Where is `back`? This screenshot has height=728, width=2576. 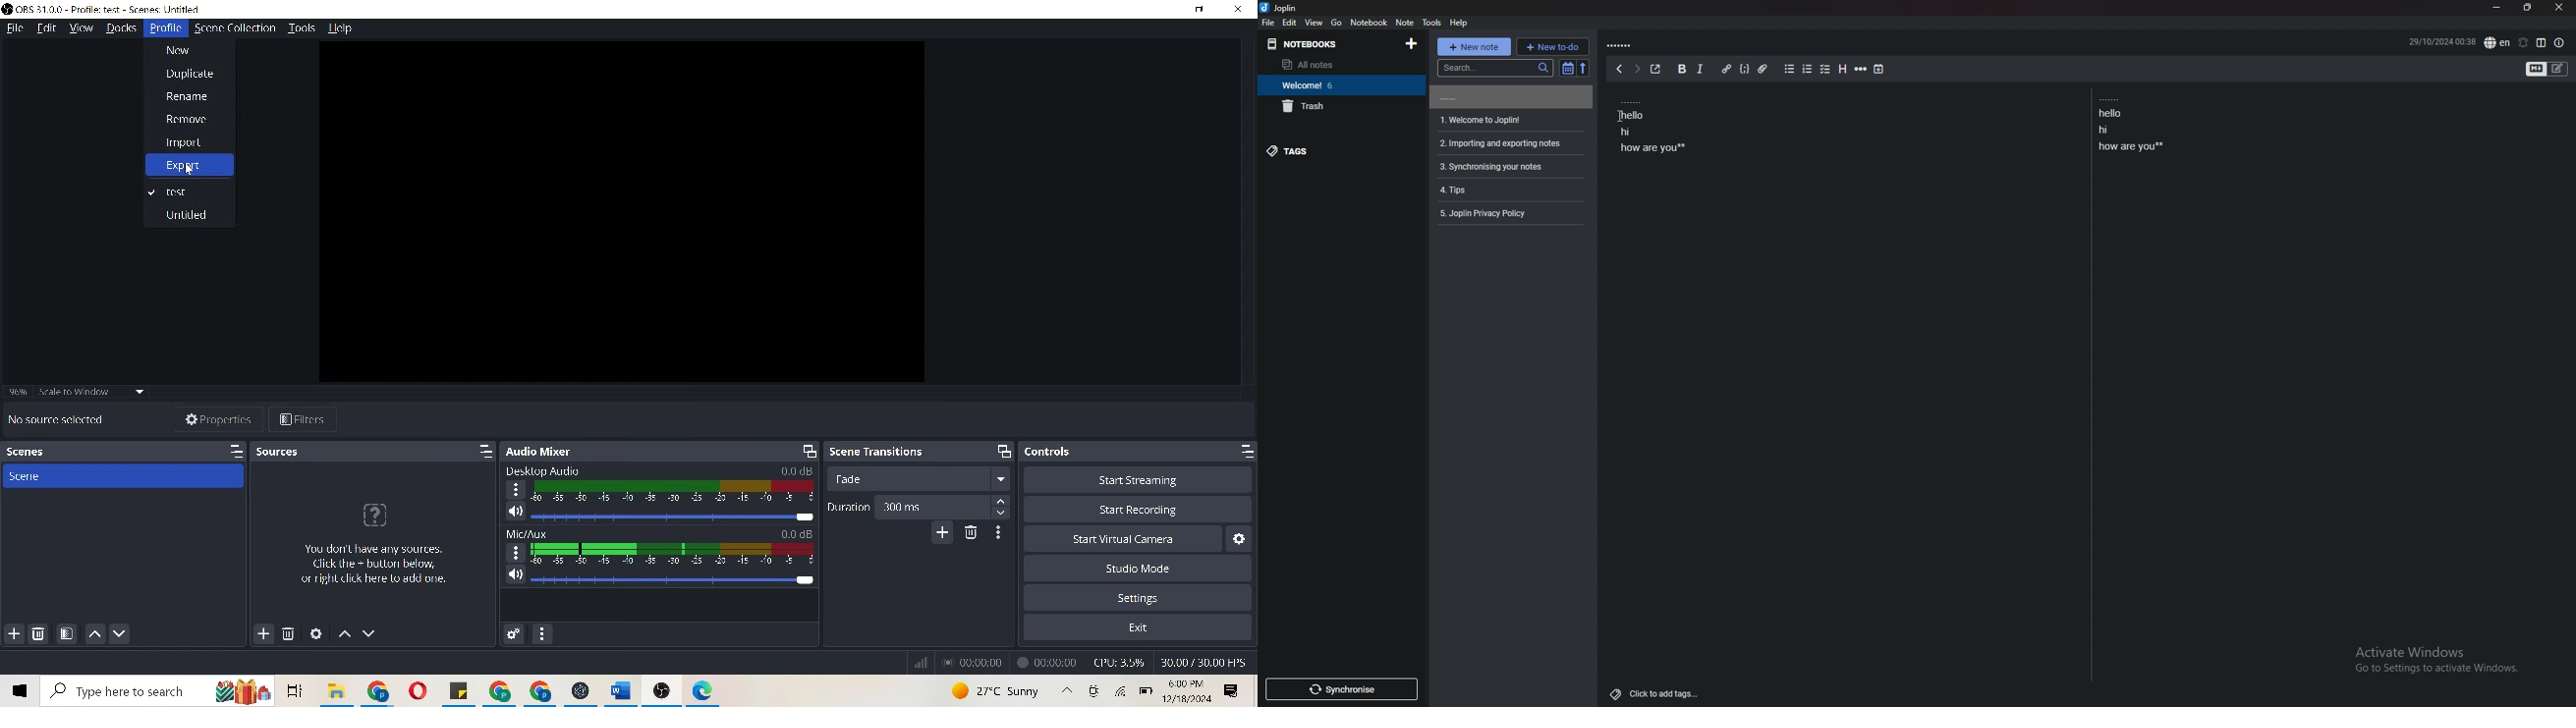
back is located at coordinates (1619, 69).